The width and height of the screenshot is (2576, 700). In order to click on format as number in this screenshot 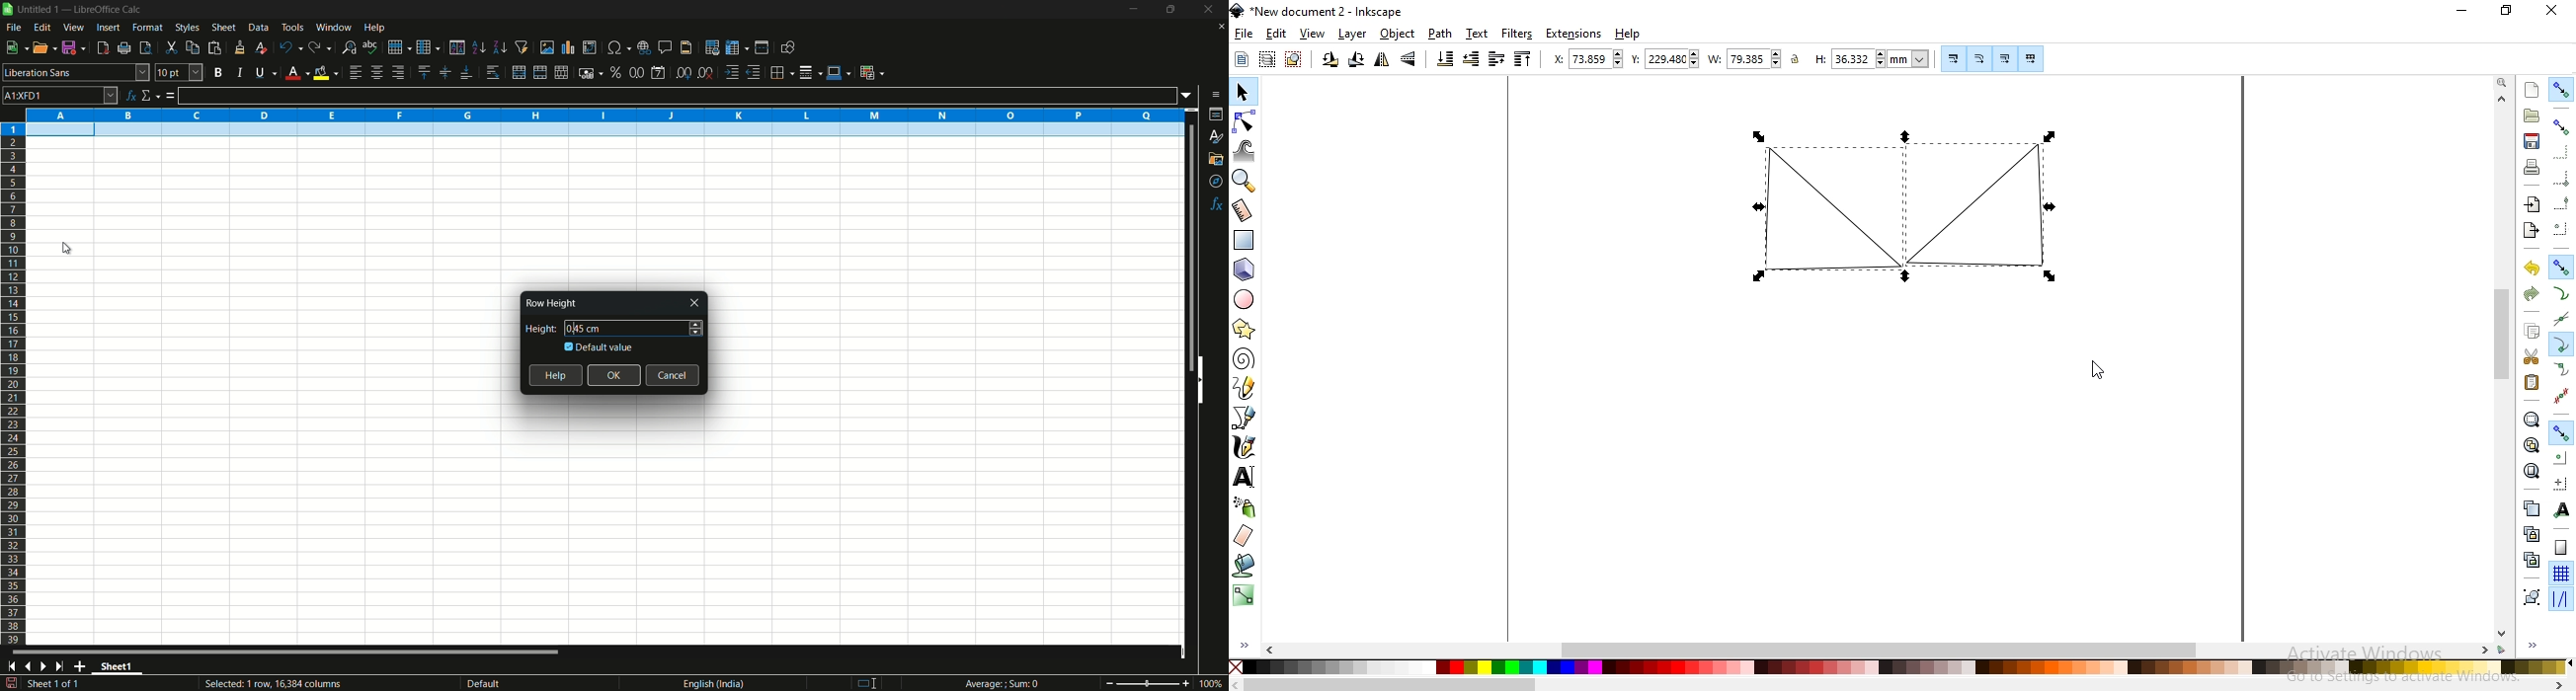, I will do `click(636, 72)`.